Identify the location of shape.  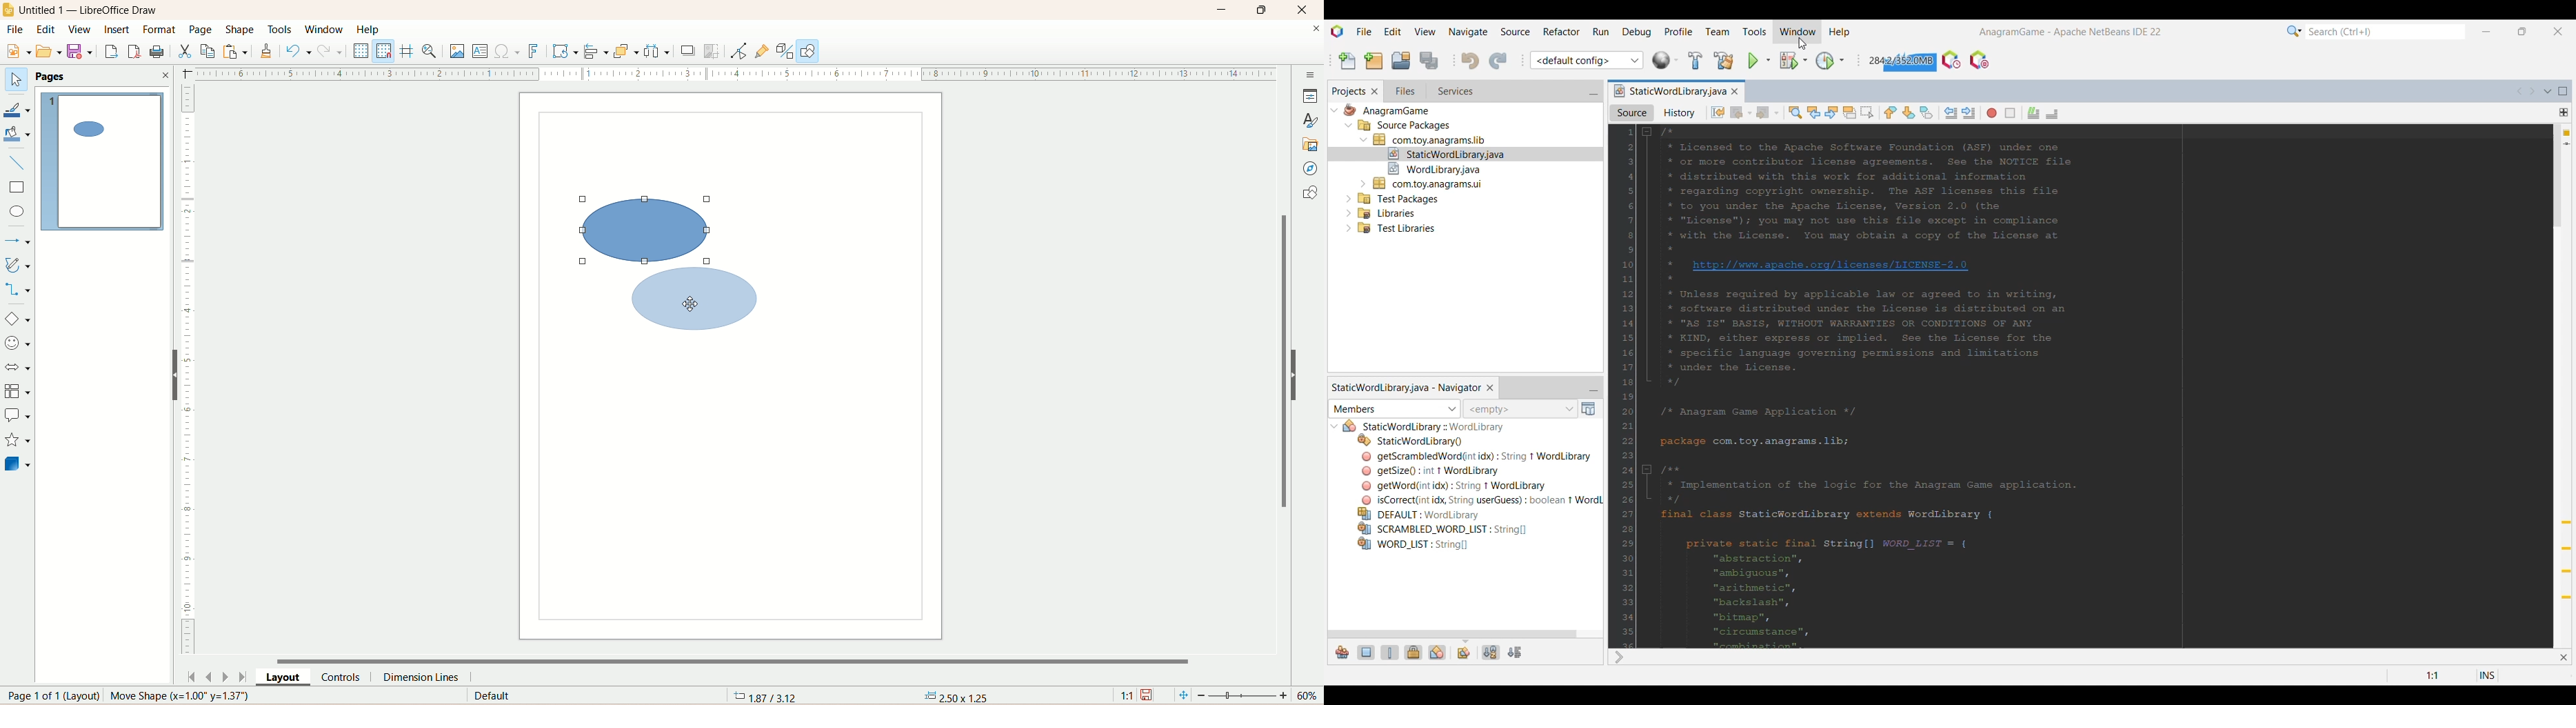
(704, 301).